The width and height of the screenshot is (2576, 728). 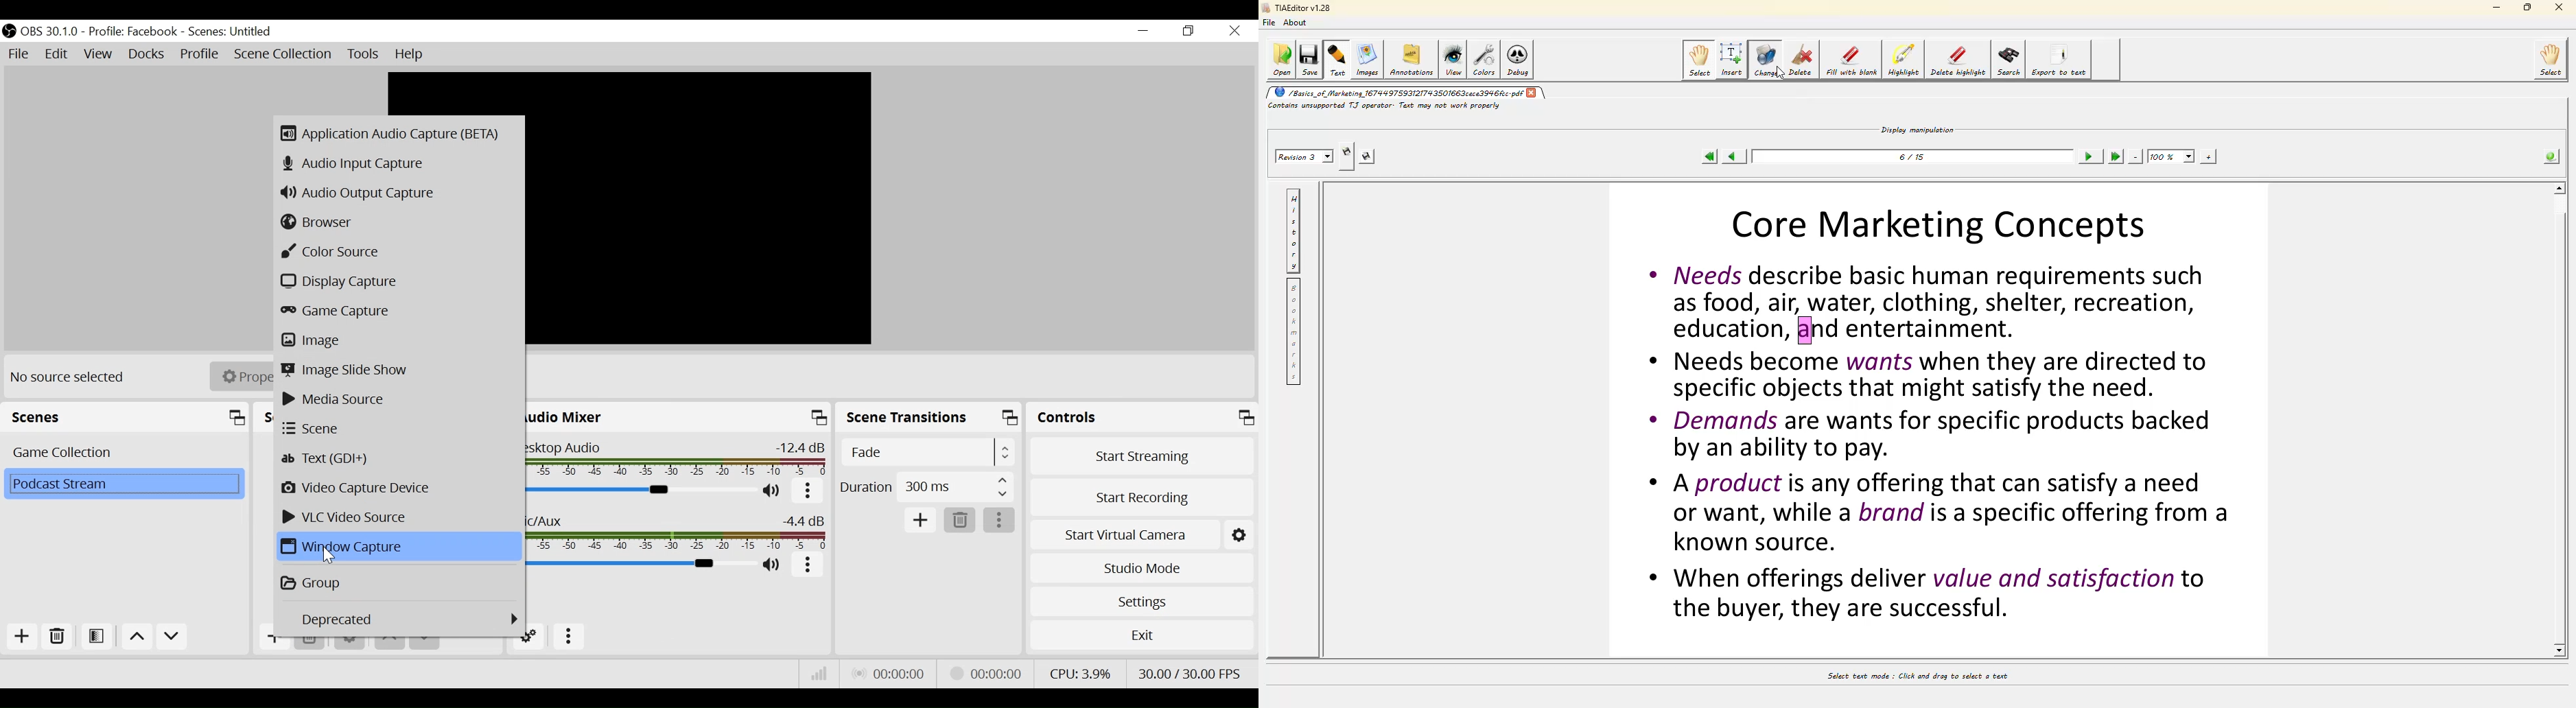 I want to click on Start Virtual Camera, so click(x=1140, y=534).